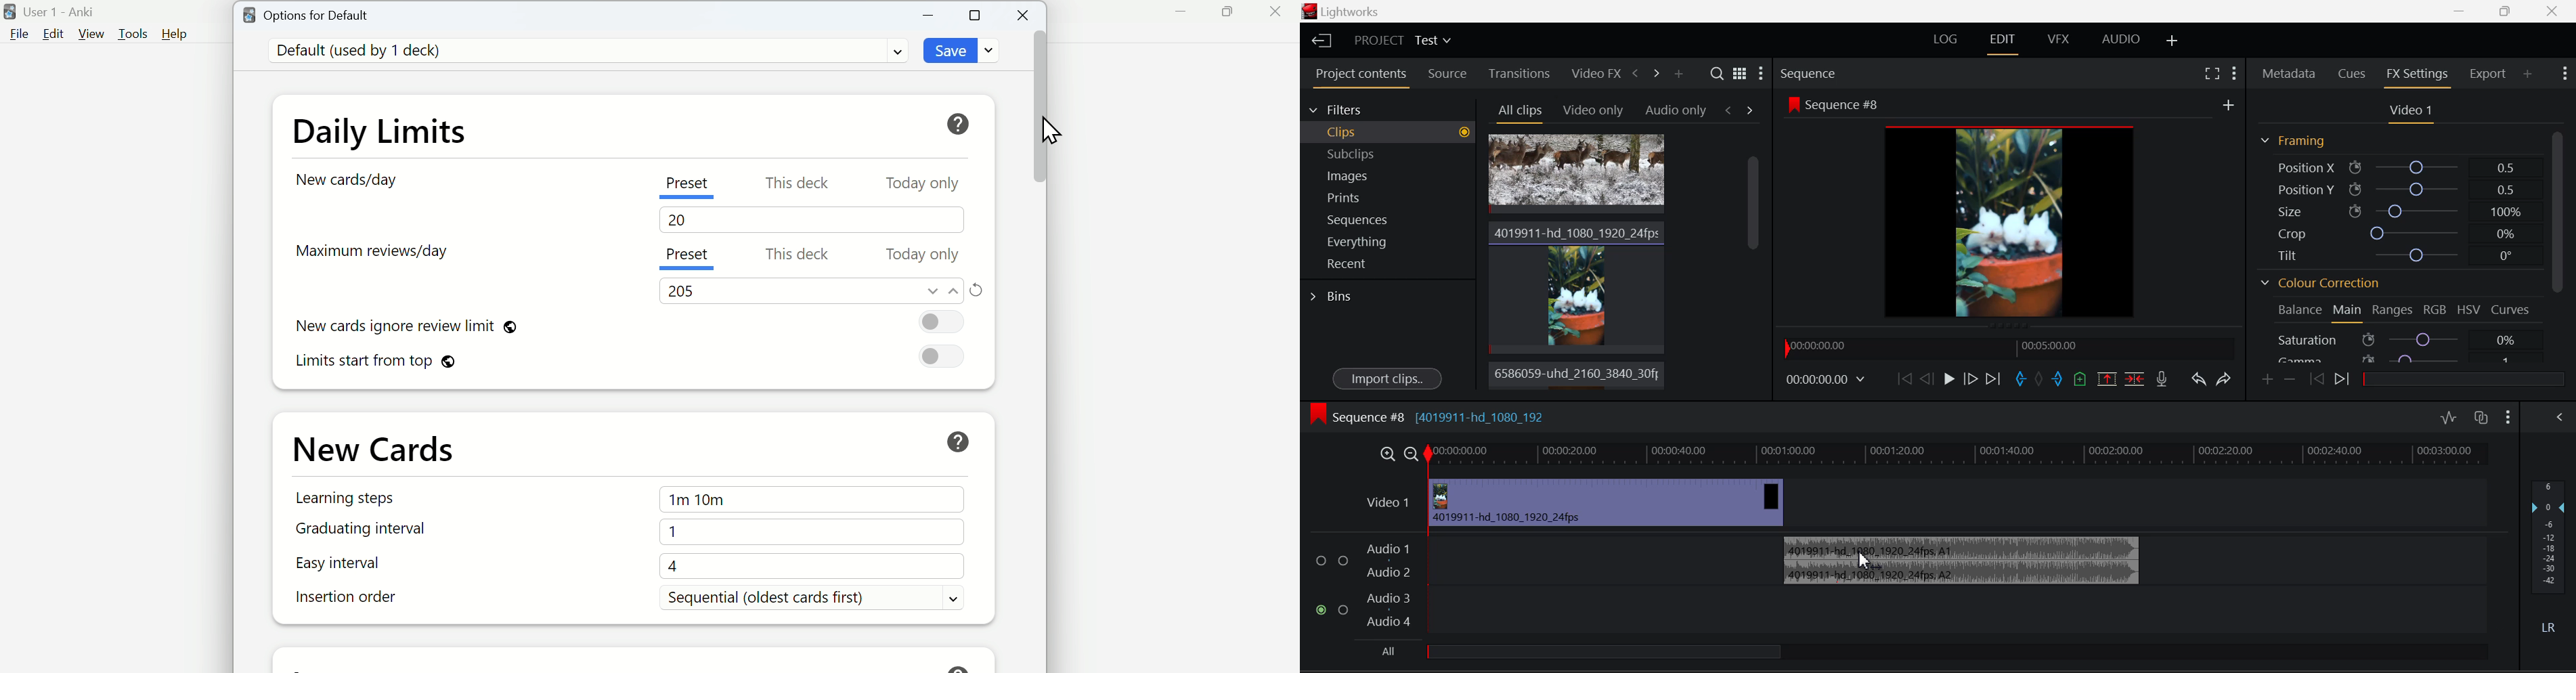  What do you see at coordinates (1024, 16) in the screenshot?
I see `Close` at bounding box center [1024, 16].